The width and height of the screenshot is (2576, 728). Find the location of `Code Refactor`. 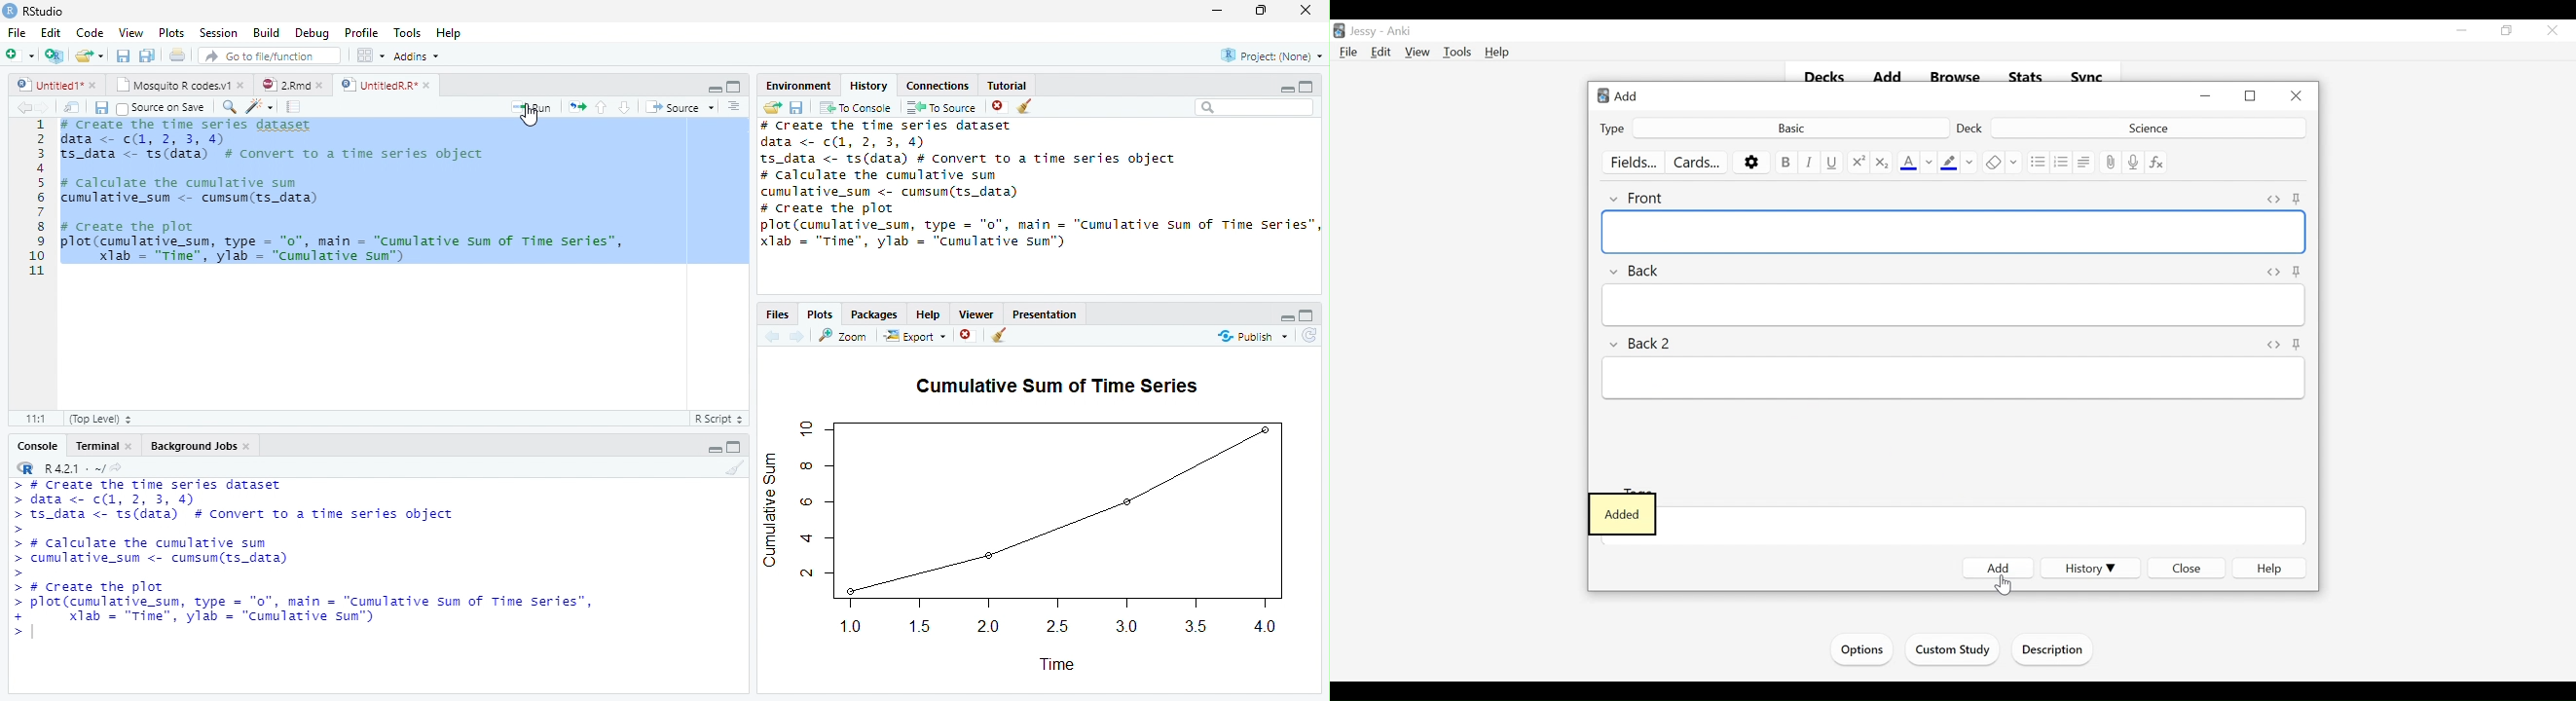

Code Refactor is located at coordinates (262, 106).